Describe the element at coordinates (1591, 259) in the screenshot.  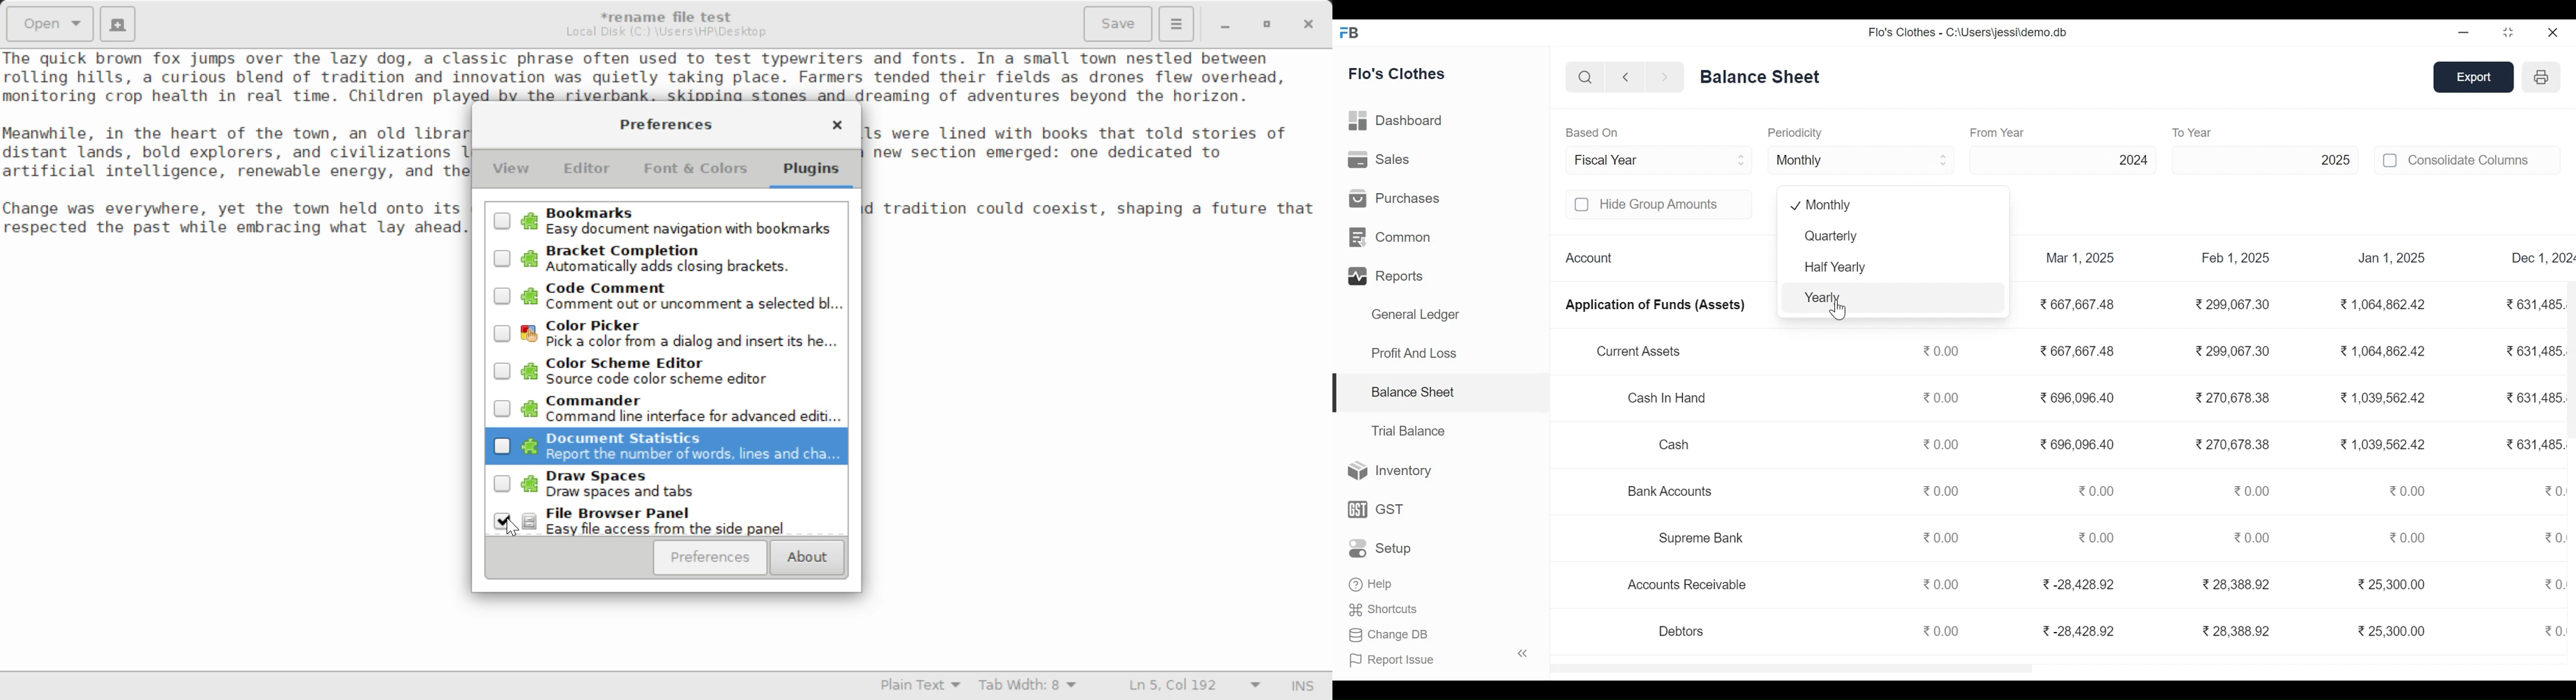
I see `Account` at that location.